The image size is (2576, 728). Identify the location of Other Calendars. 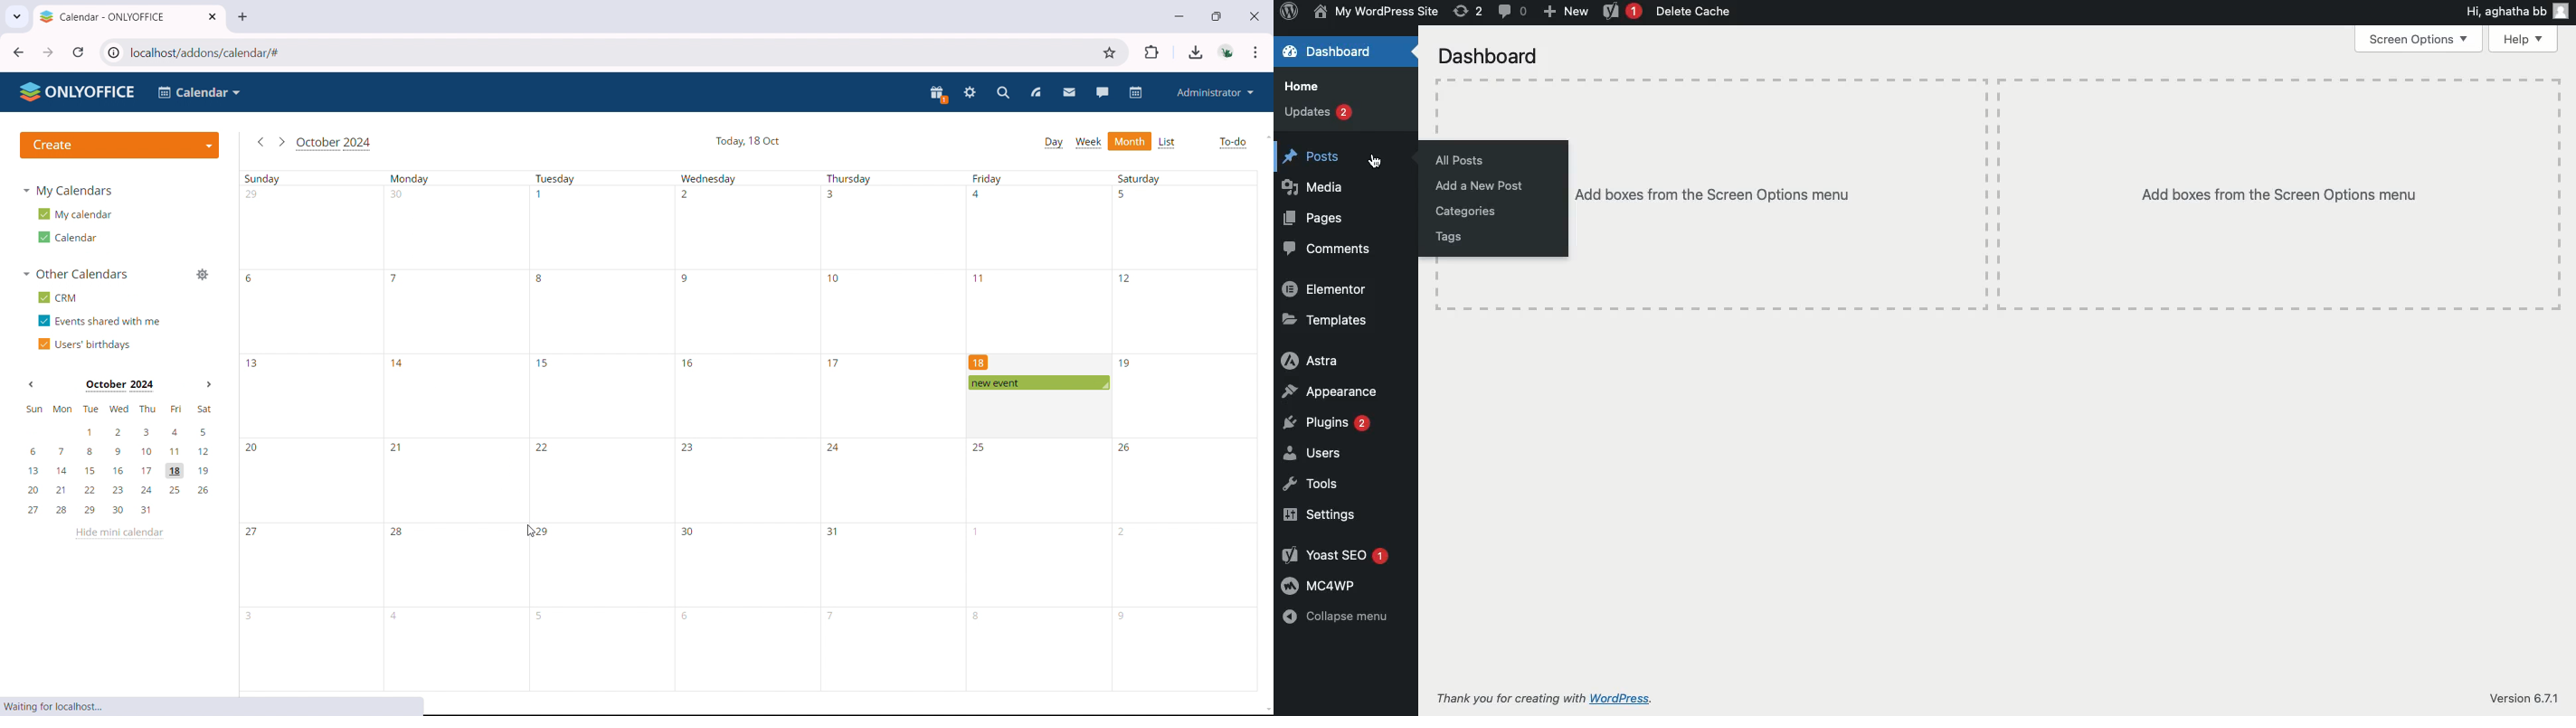
(76, 274).